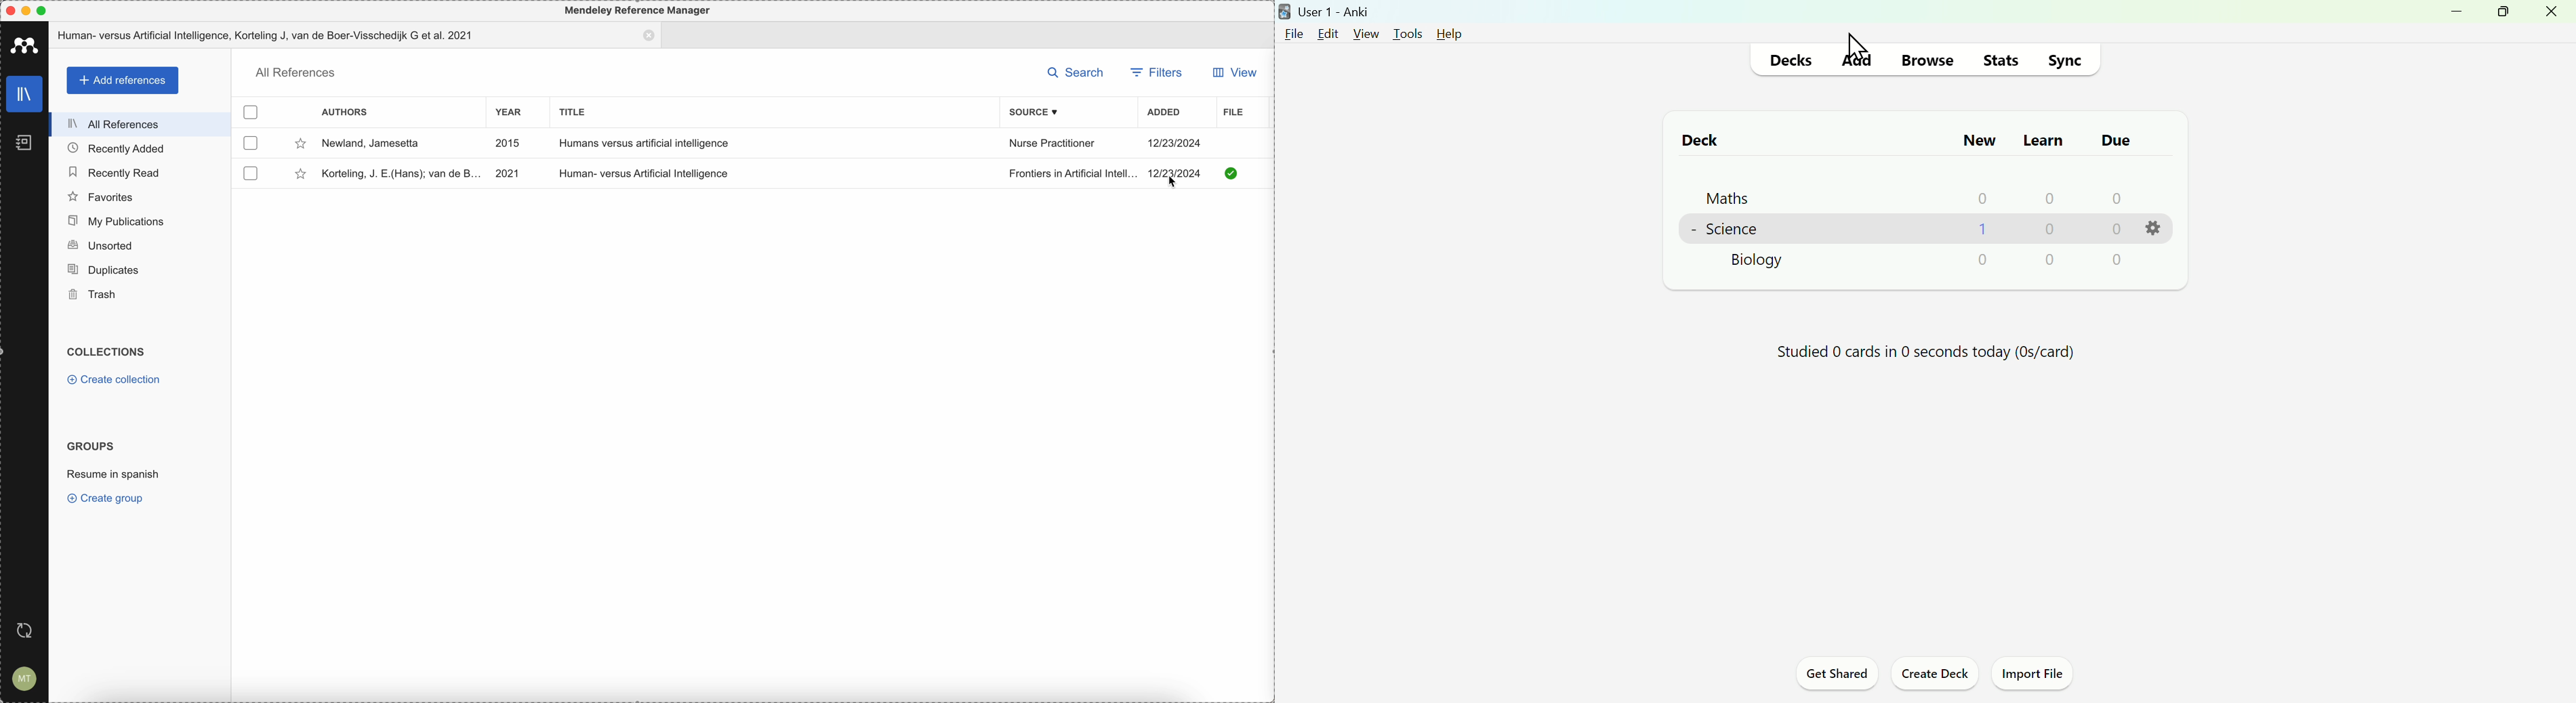 The width and height of the screenshot is (2576, 728). Describe the element at coordinates (1174, 173) in the screenshot. I see `12/23/2024` at that location.